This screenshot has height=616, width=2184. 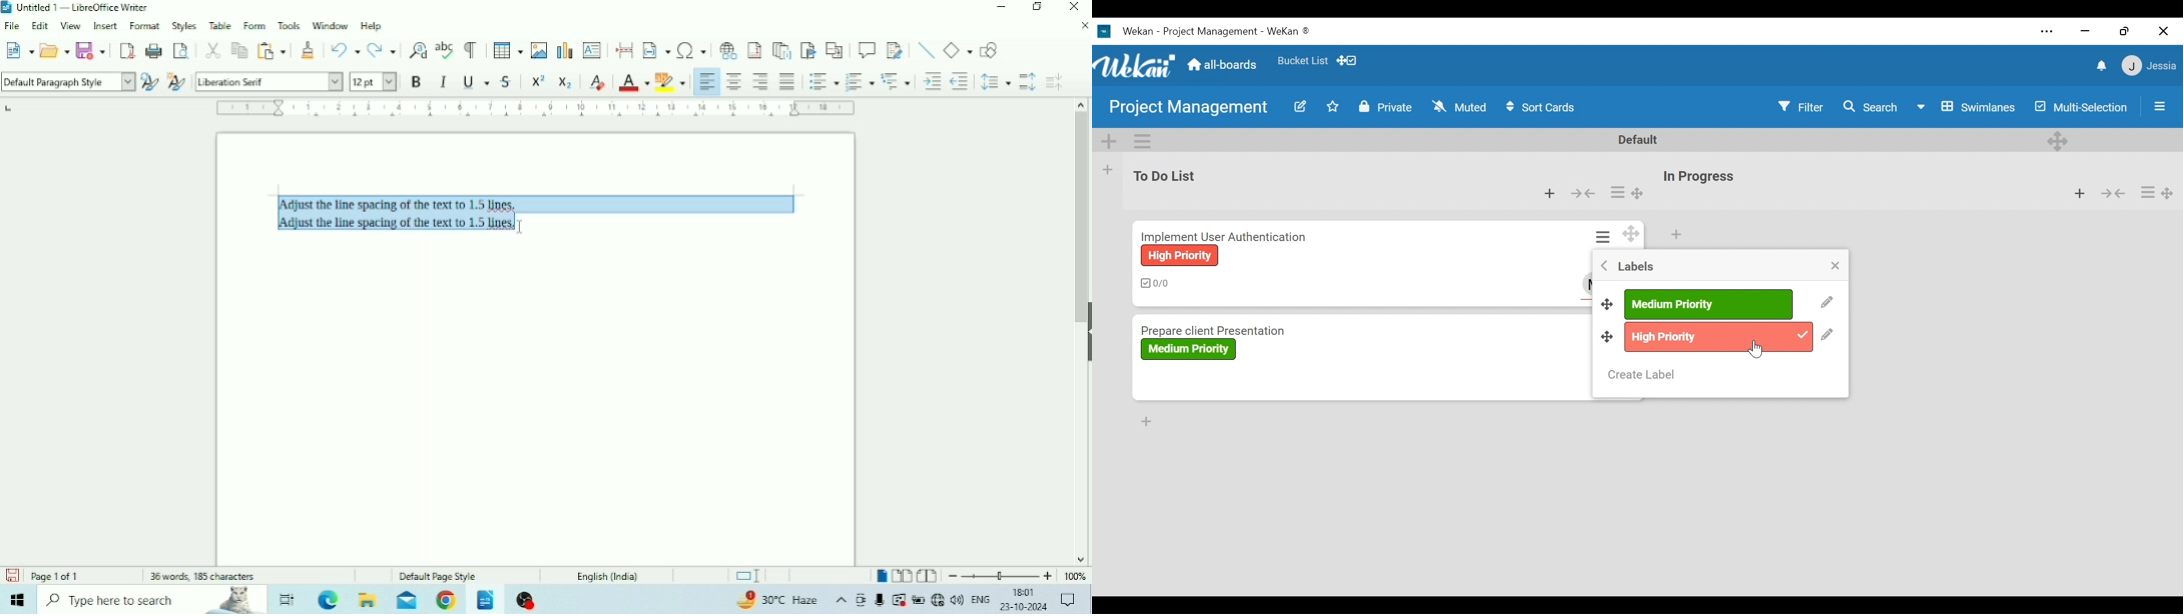 I want to click on Collapse, so click(x=1584, y=193).